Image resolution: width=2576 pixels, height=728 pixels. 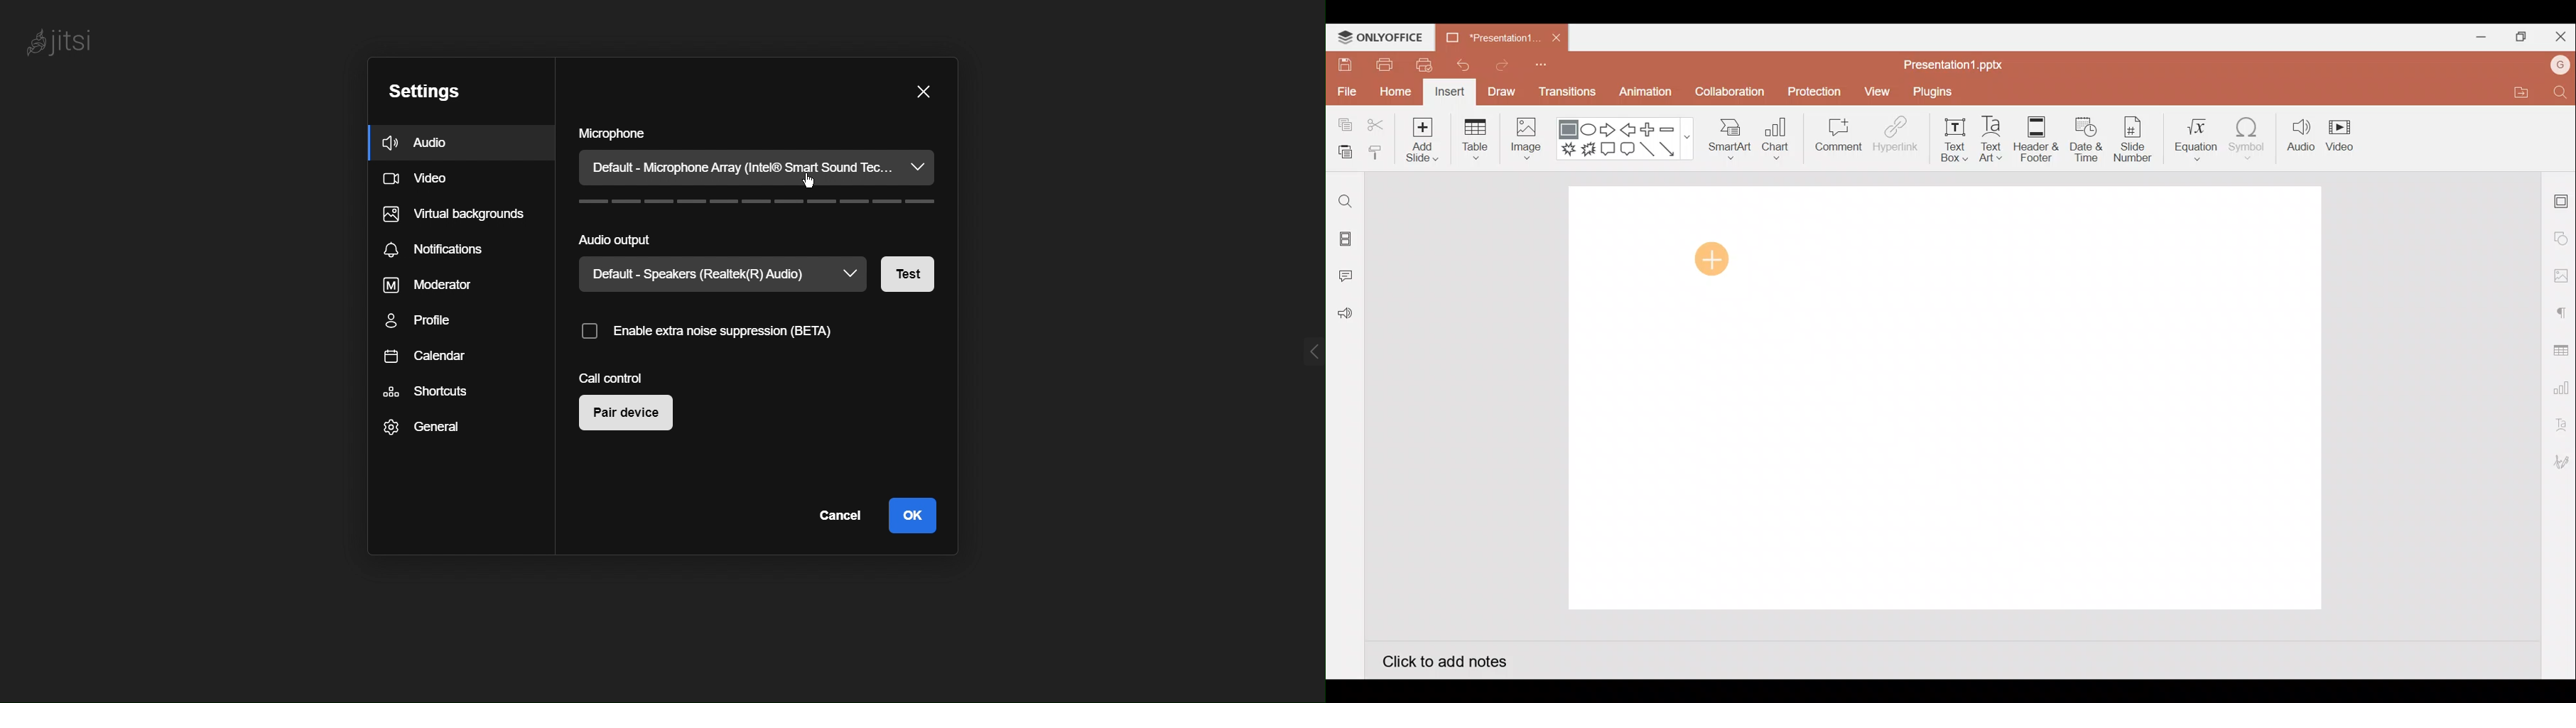 I want to click on Collaboration, so click(x=1728, y=97).